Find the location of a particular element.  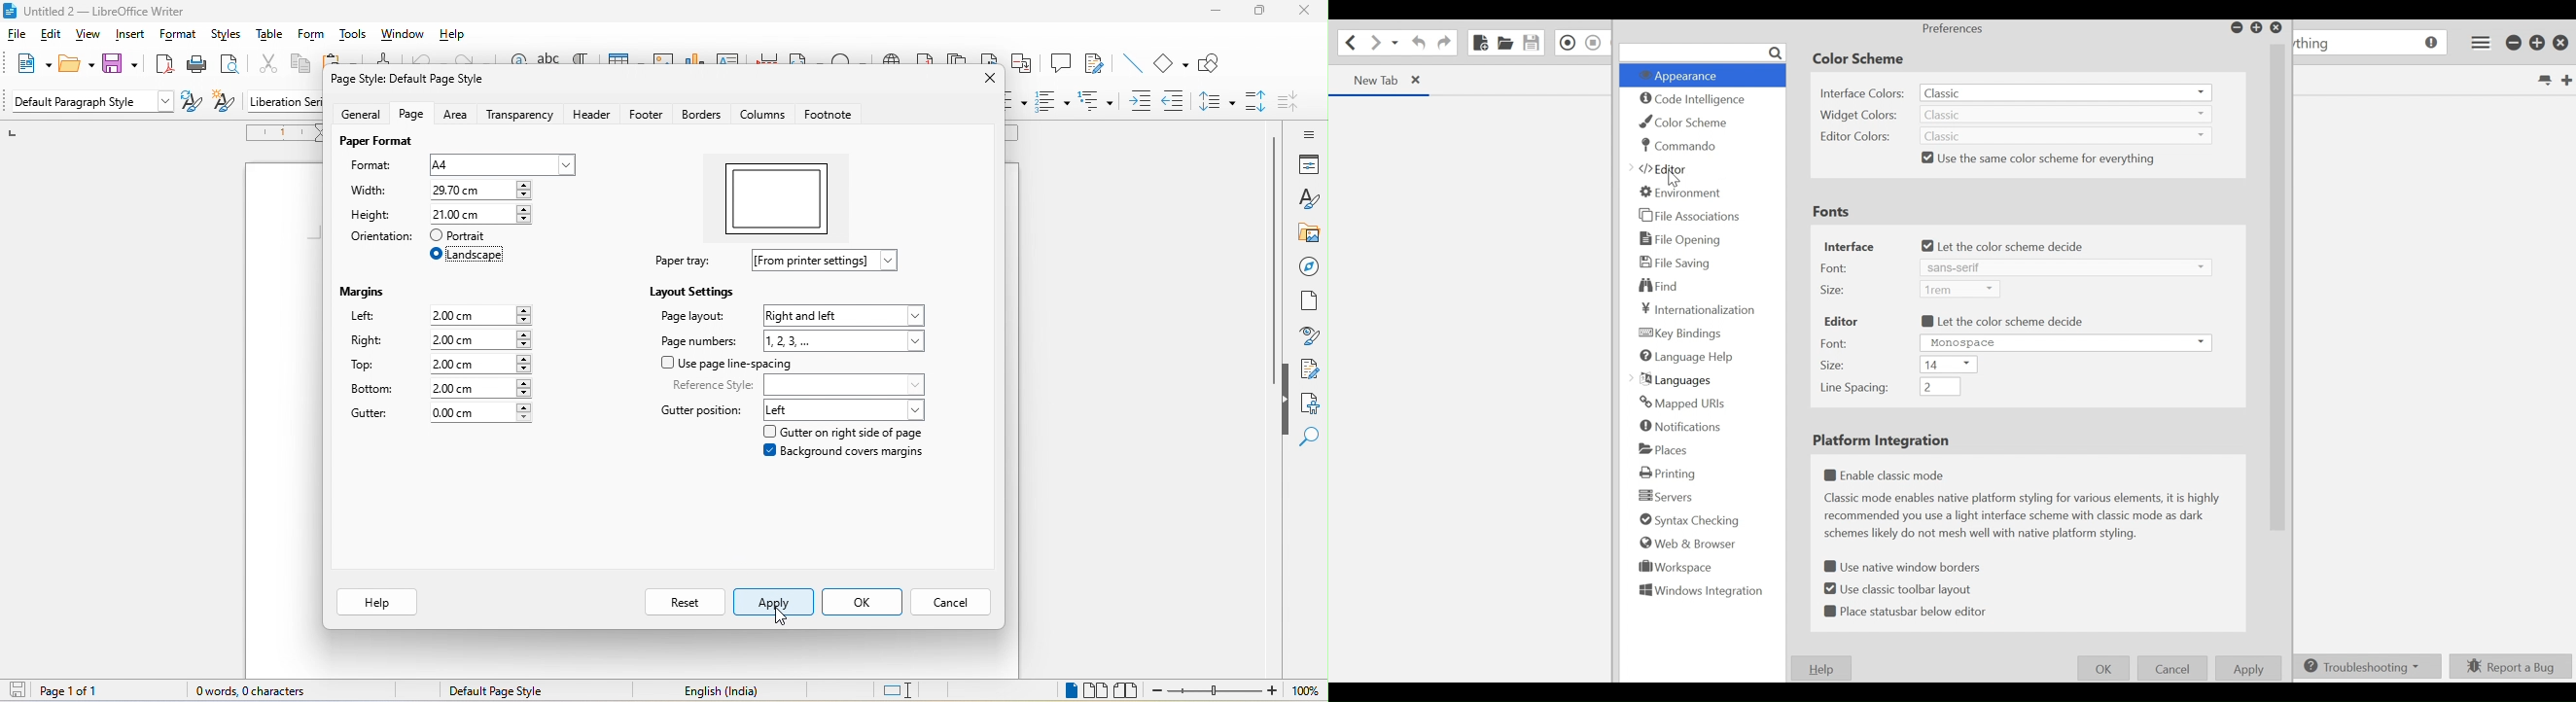

print preview is located at coordinates (231, 66).